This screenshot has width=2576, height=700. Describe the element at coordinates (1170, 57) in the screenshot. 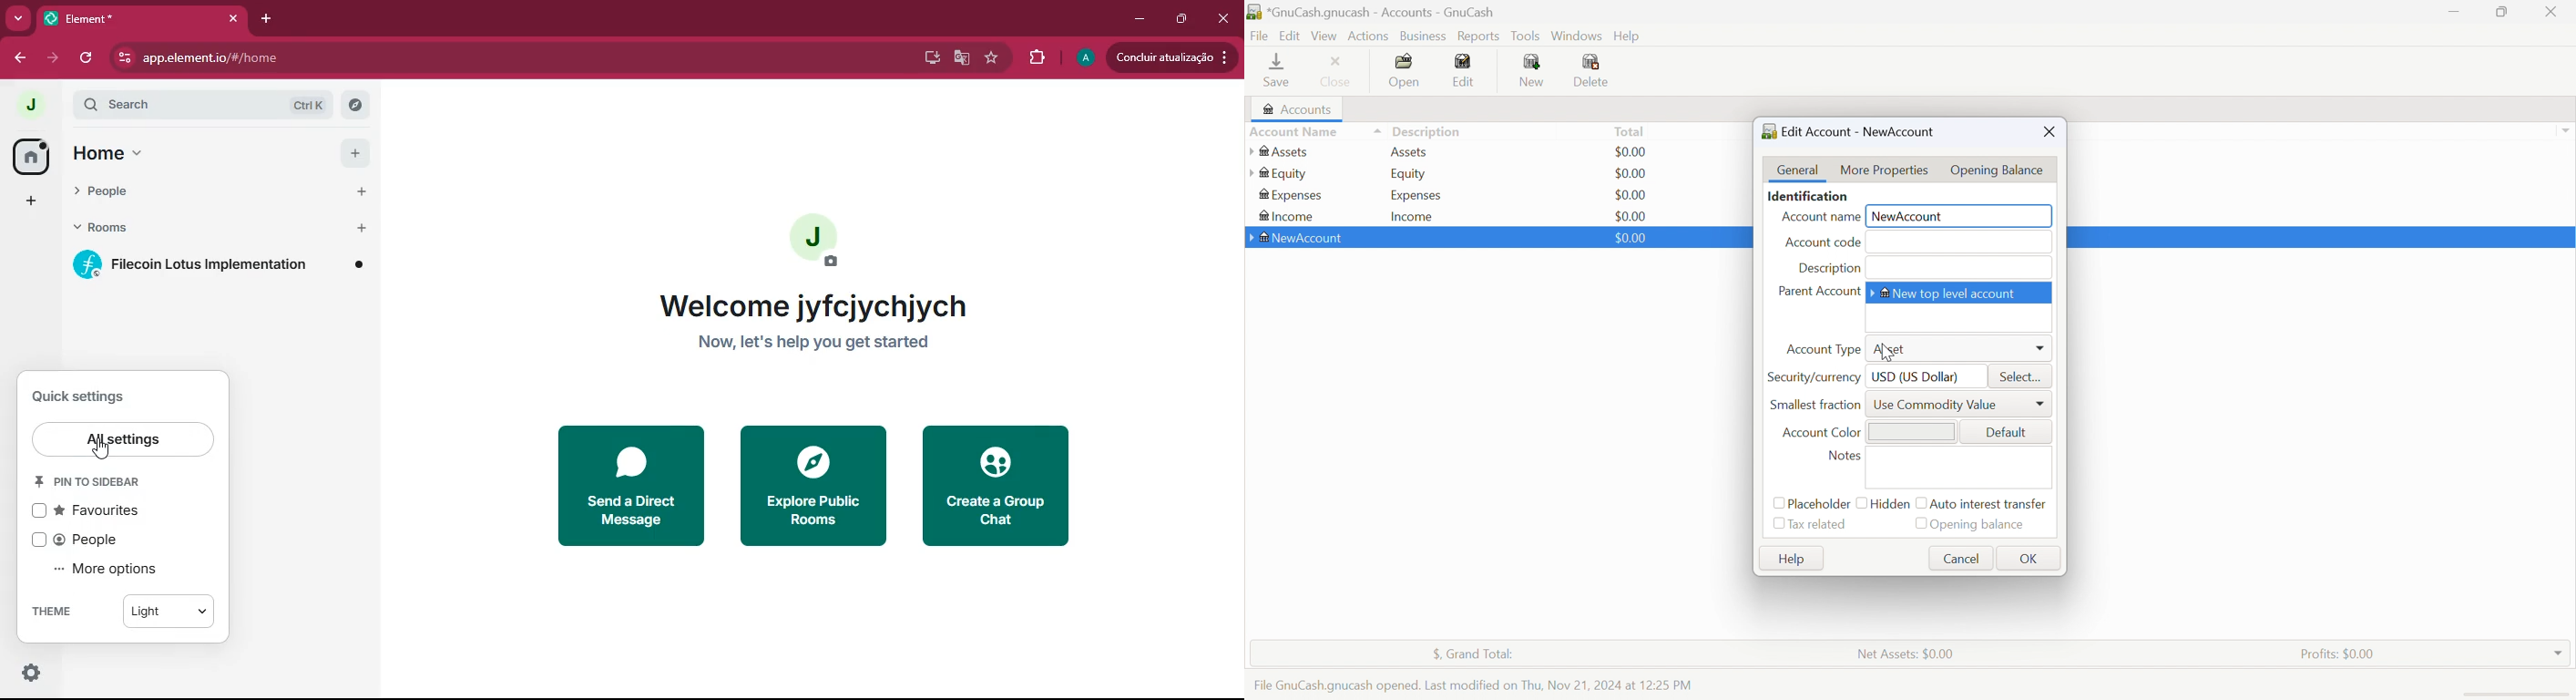

I see `conduir atualizacao` at that location.